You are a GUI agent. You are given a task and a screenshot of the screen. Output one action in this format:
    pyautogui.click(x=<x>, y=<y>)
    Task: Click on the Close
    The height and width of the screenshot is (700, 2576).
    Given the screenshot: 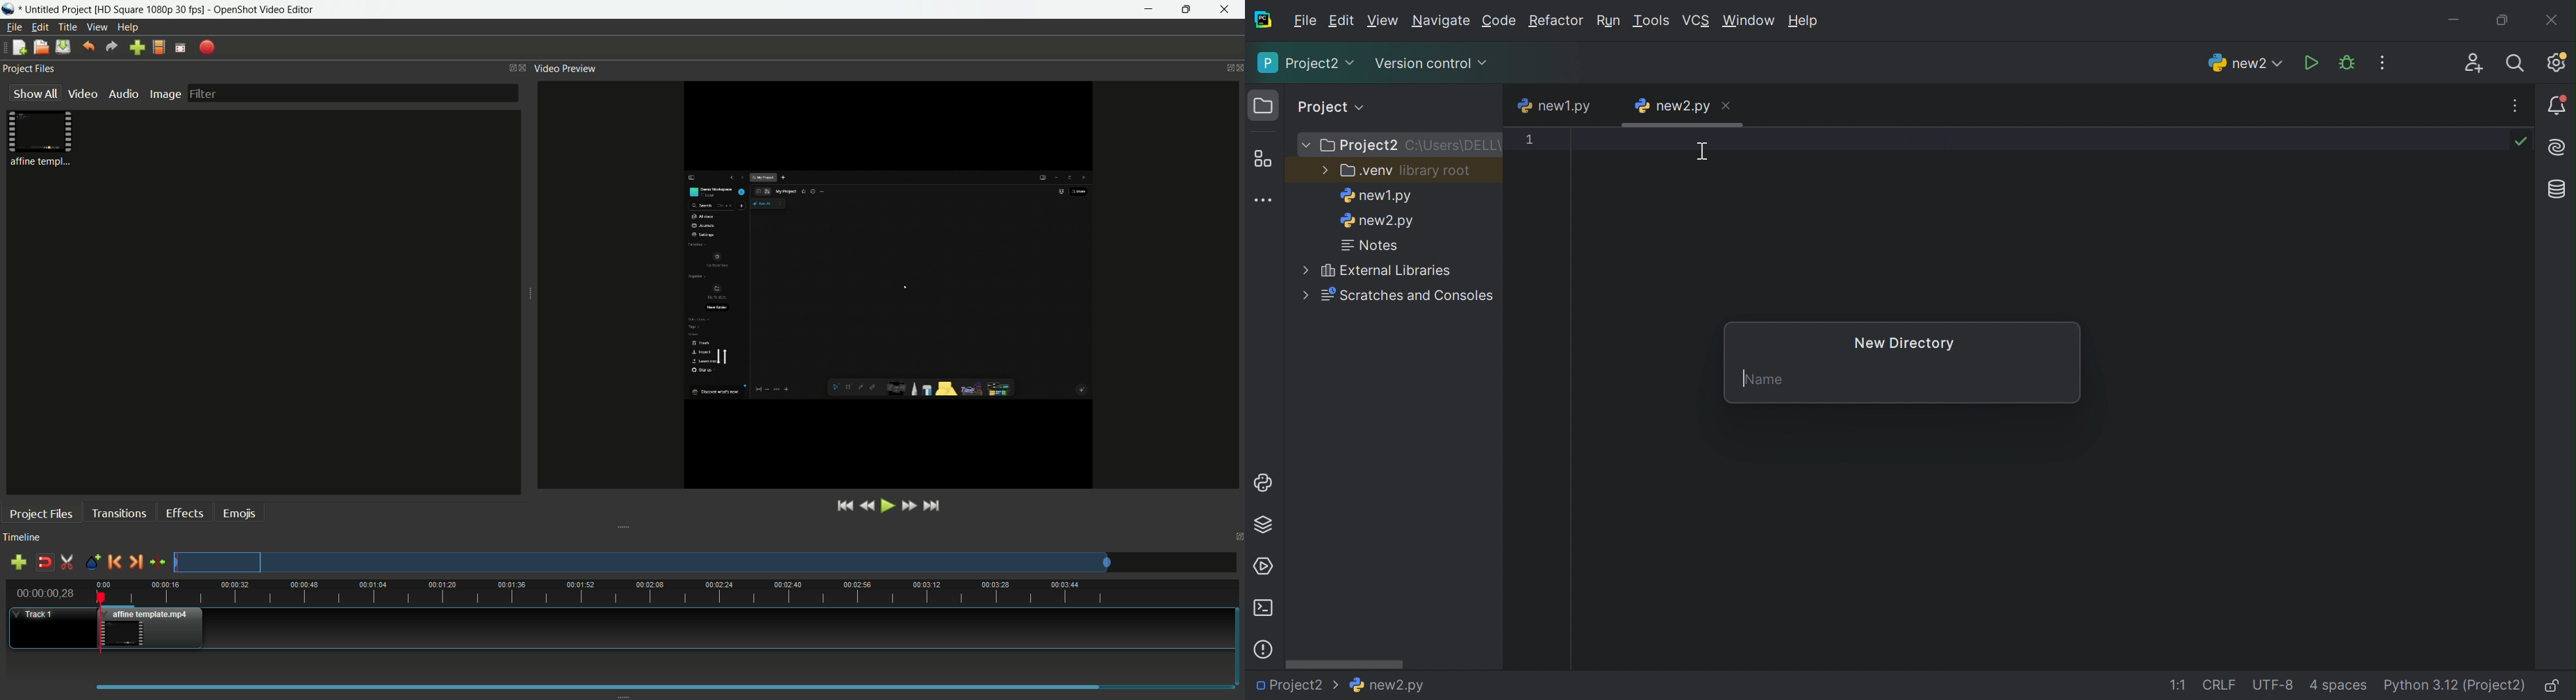 What is the action you would take?
    pyautogui.click(x=1725, y=106)
    